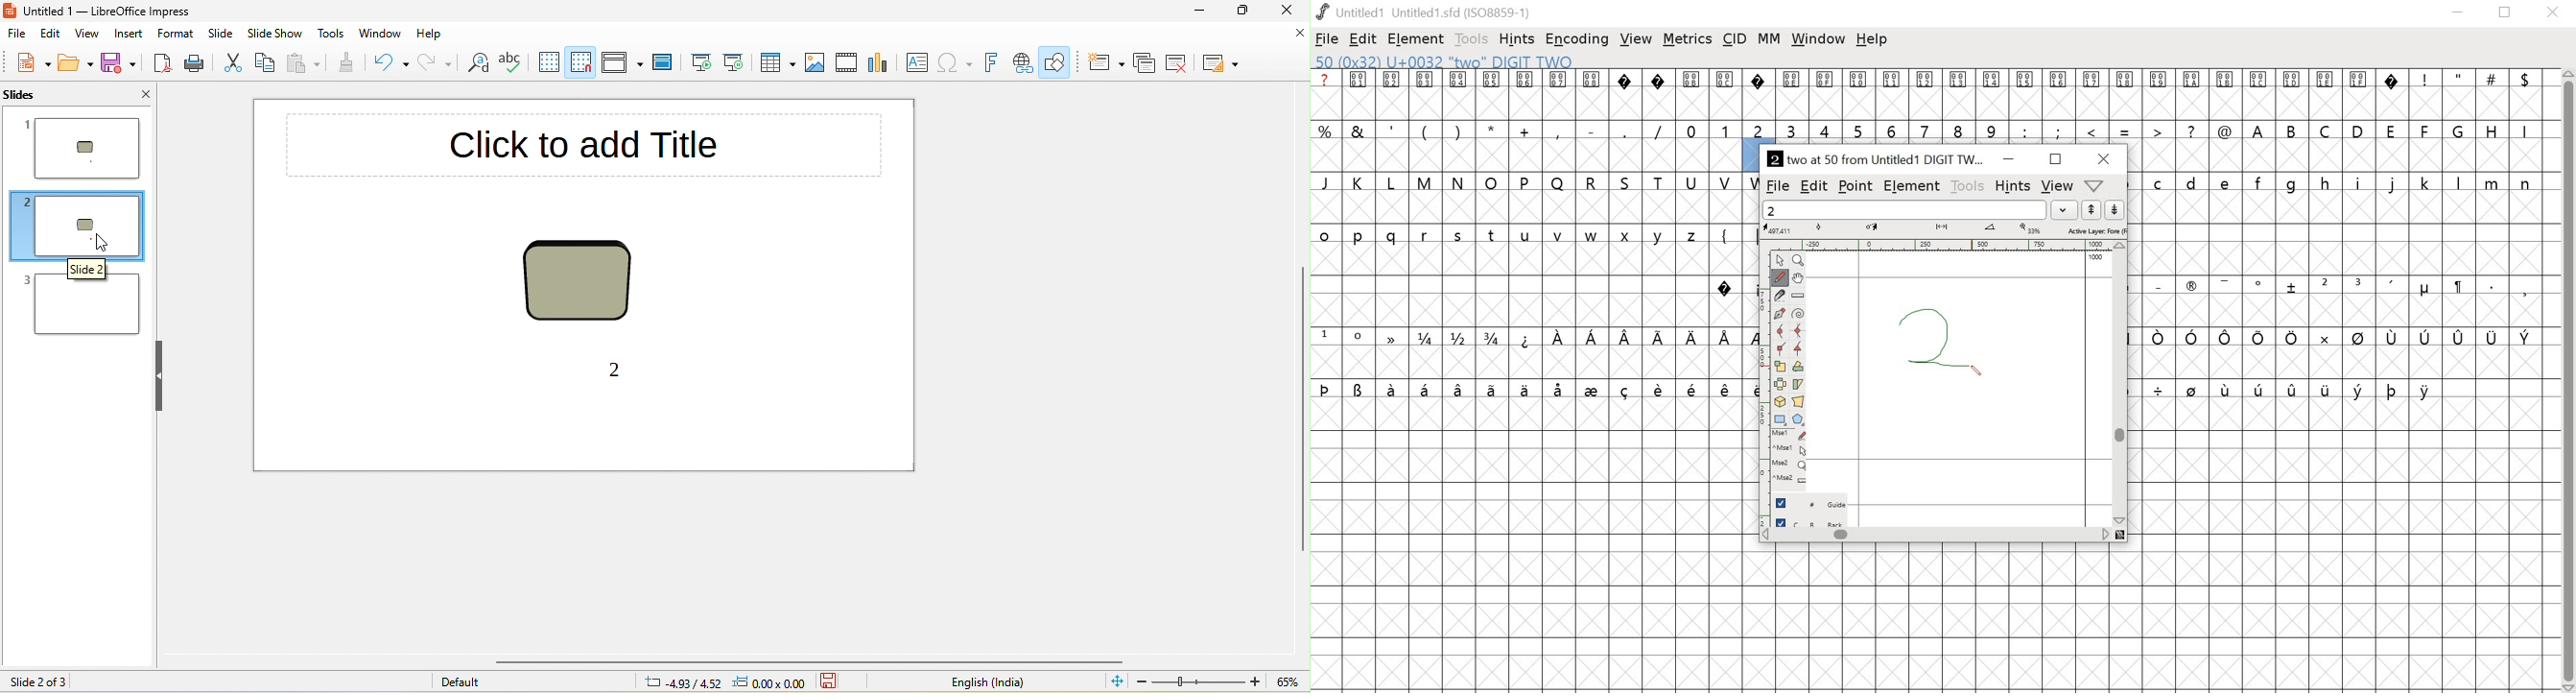 This screenshot has width=2576, height=700. What do you see at coordinates (103, 243) in the screenshot?
I see `cursor` at bounding box center [103, 243].